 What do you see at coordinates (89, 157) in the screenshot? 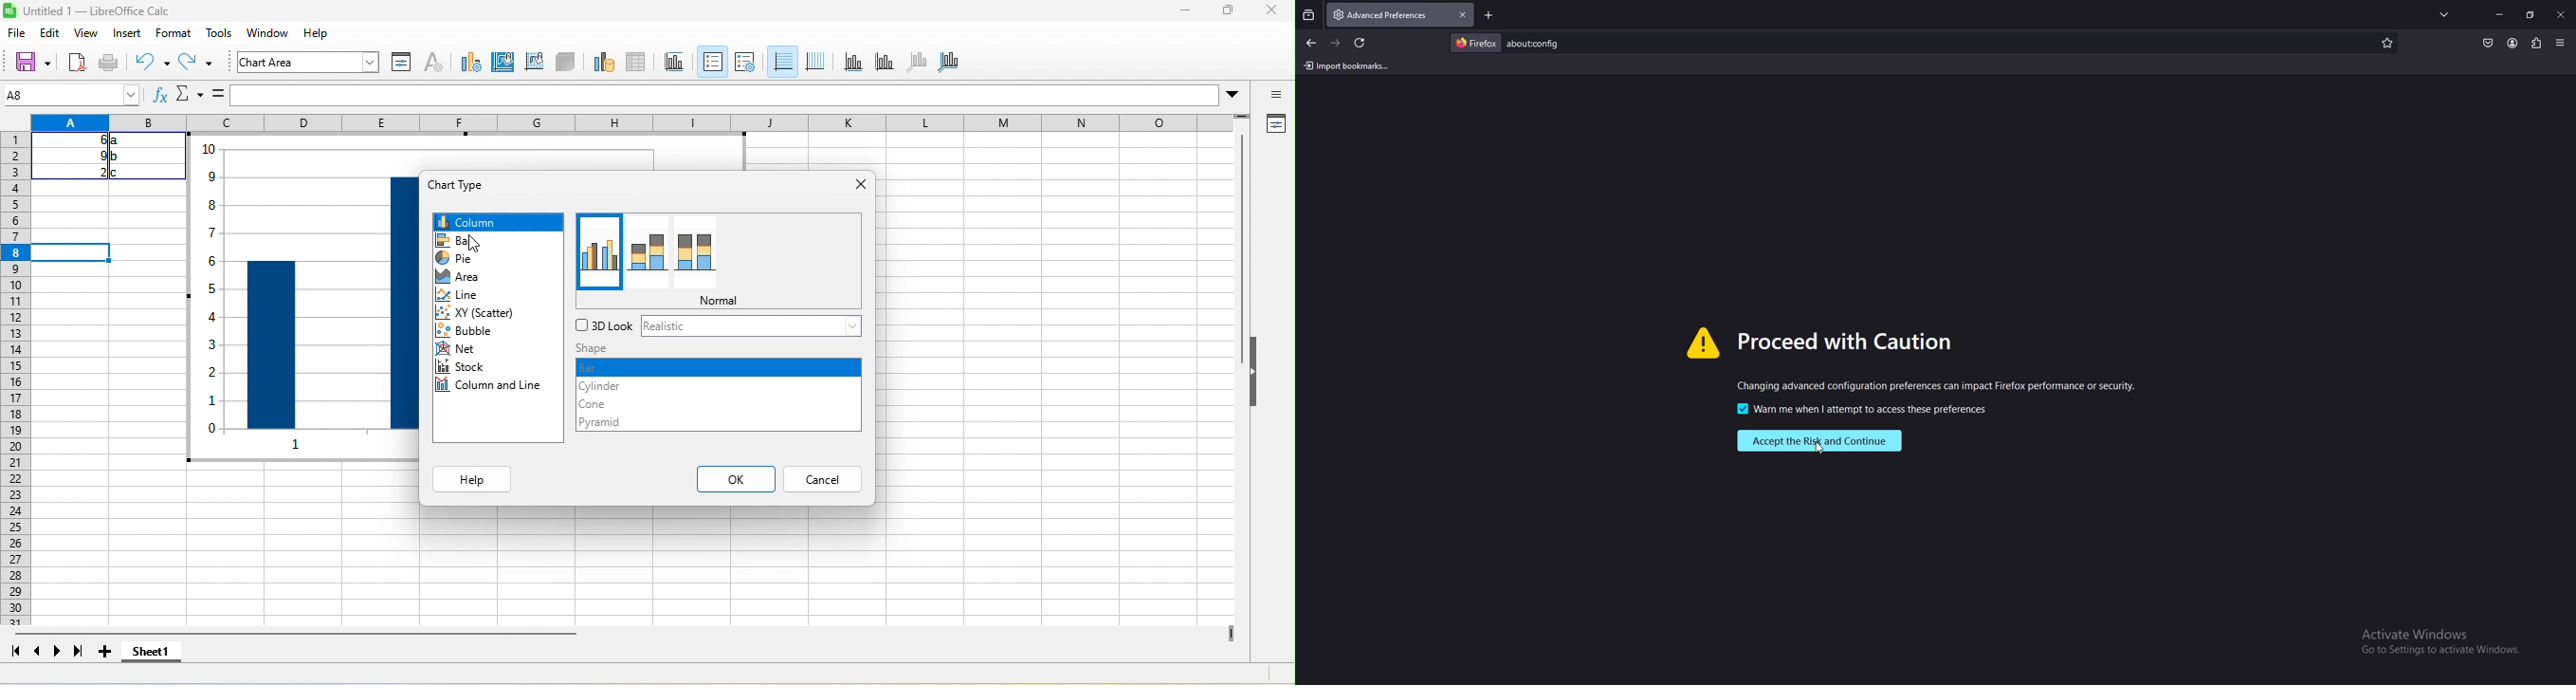
I see `9` at bounding box center [89, 157].